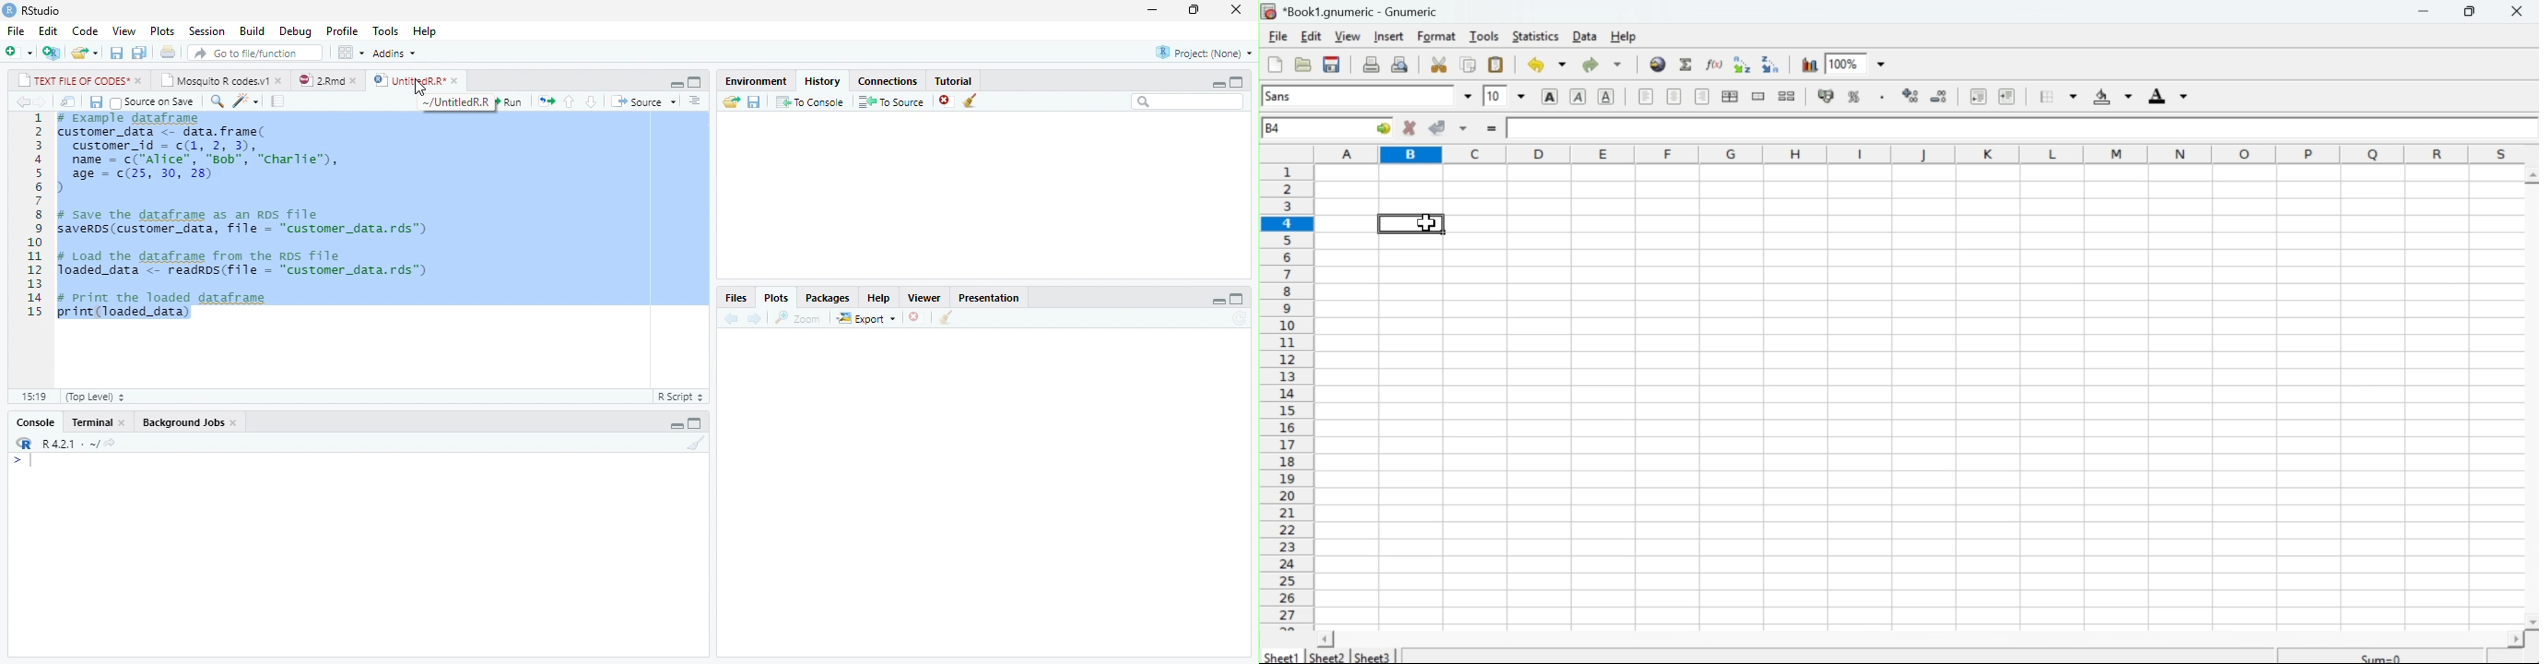 This screenshot has height=672, width=2548. Describe the element at coordinates (457, 80) in the screenshot. I see `close` at that location.